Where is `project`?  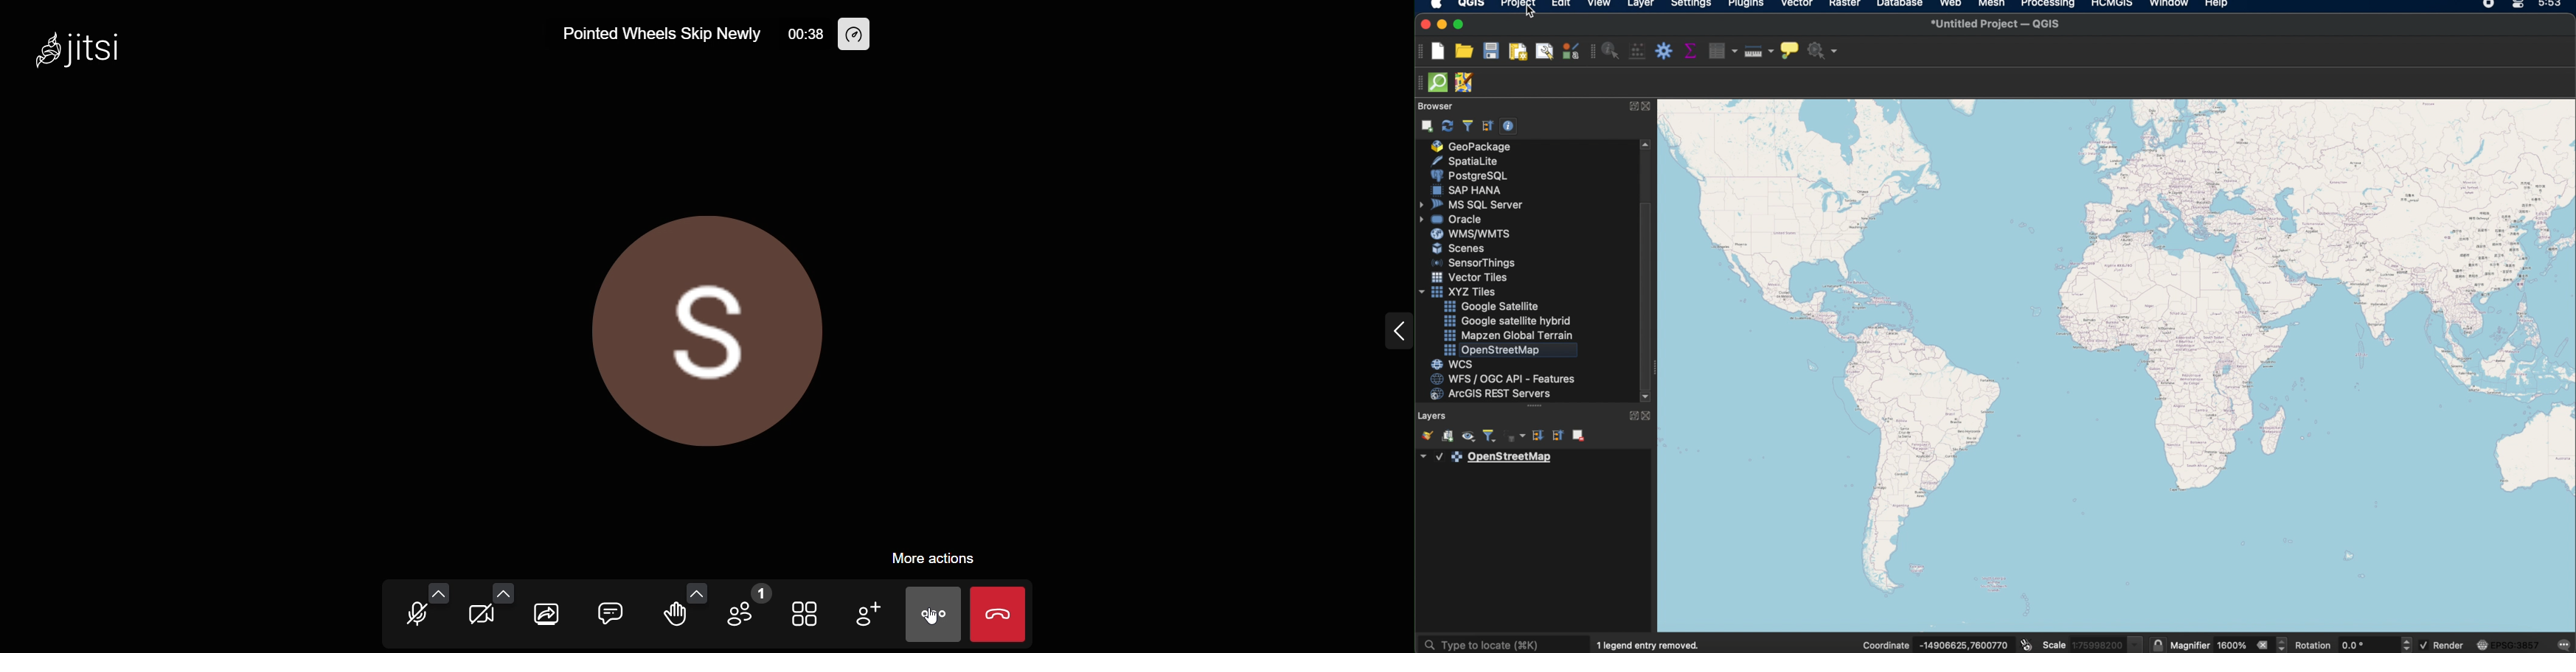
project is located at coordinates (1517, 5).